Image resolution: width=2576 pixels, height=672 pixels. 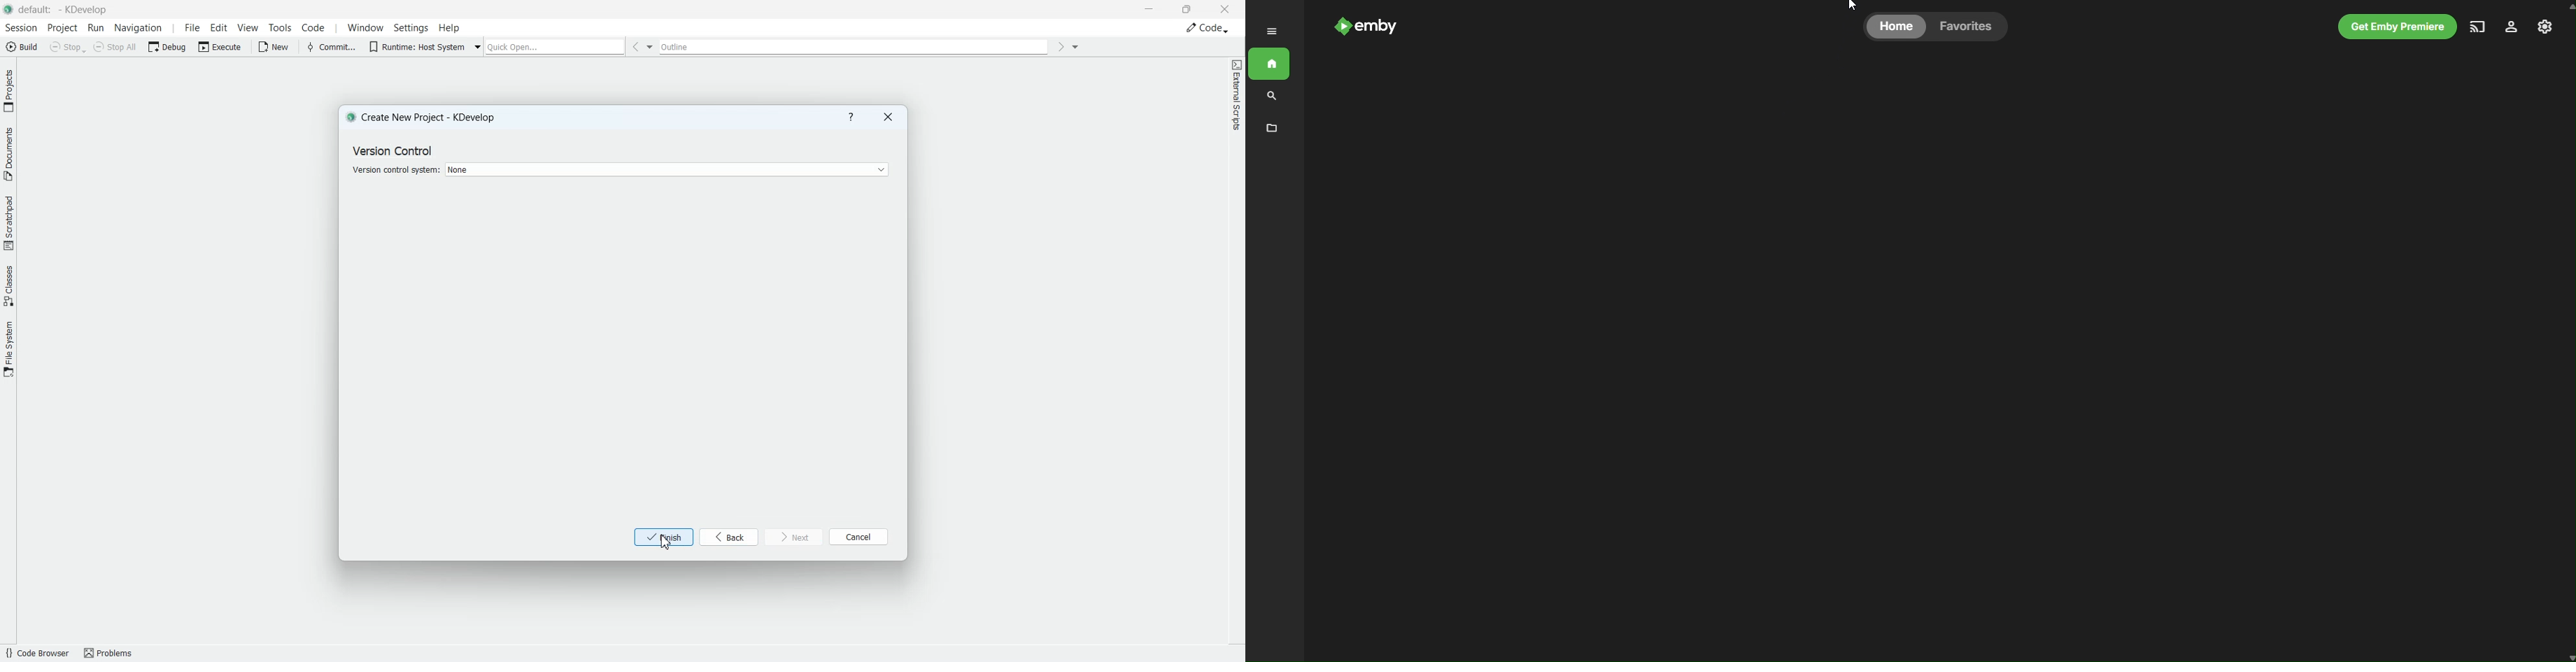 What do you see at coordinates (859, 535) in the screenshot?
I see `cancel` at bounding box center [859, 535].